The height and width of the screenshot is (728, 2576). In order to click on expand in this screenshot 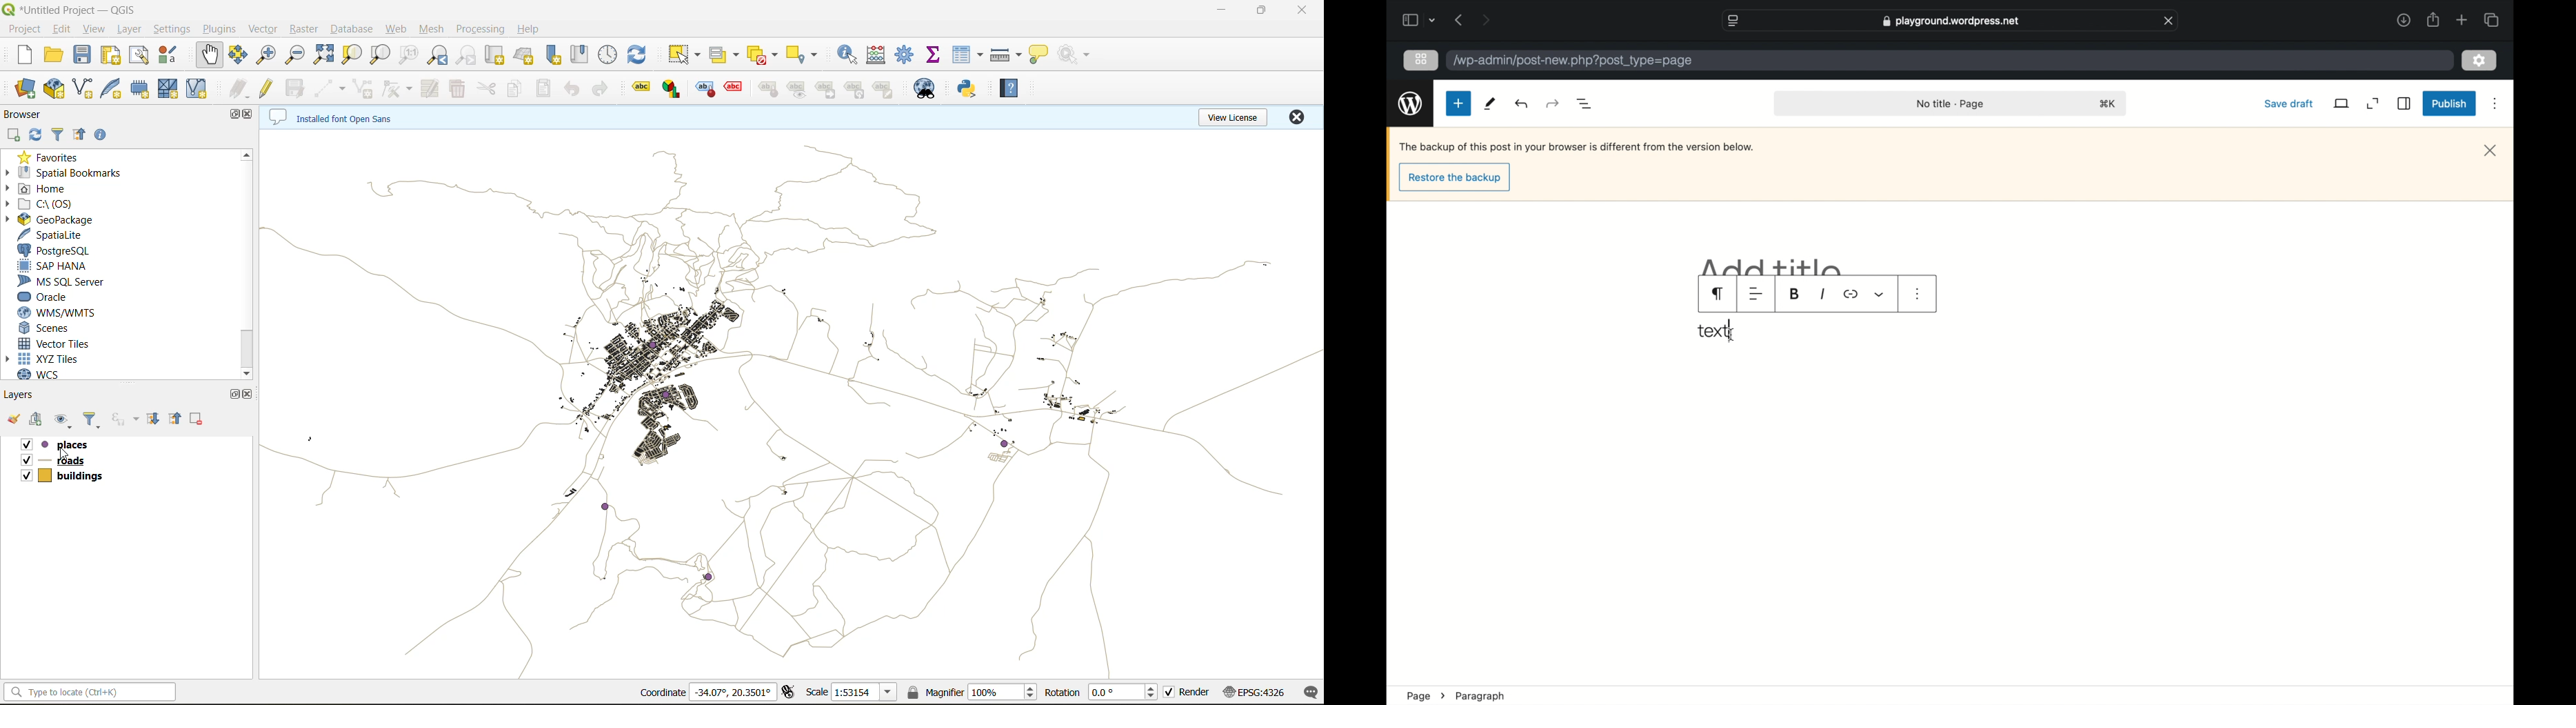, I will do `click(2374, 104)`.